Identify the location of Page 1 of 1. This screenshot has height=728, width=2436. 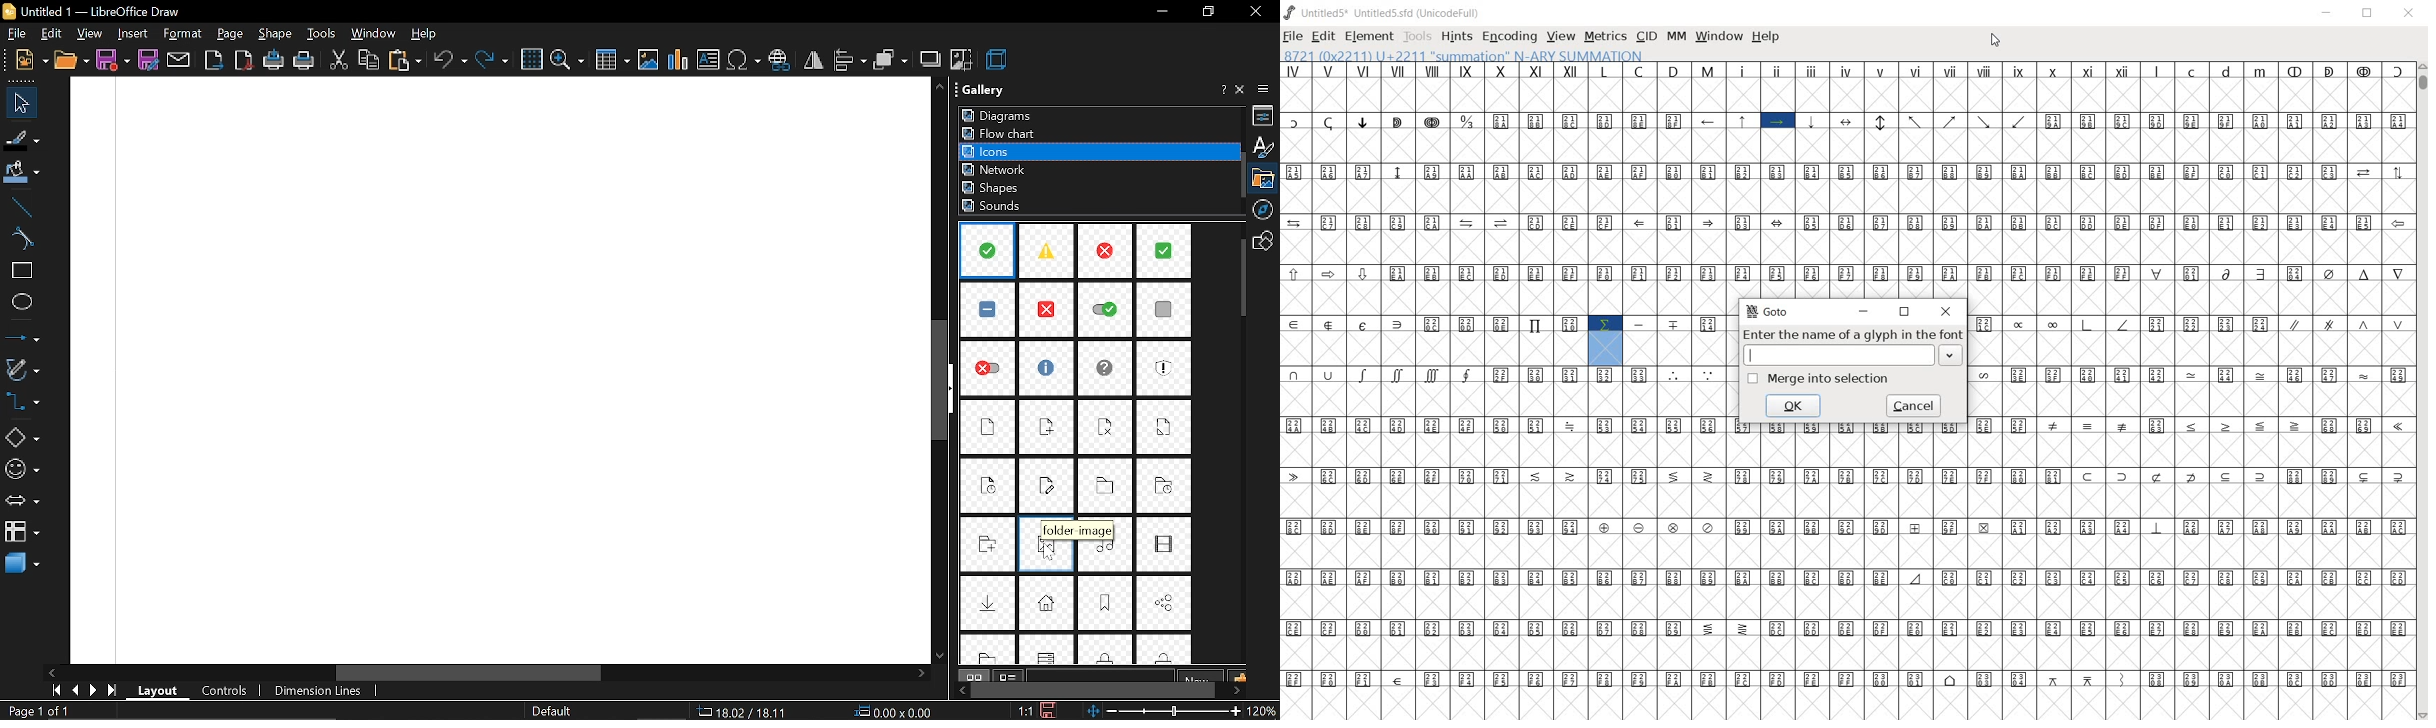
(41, 711).